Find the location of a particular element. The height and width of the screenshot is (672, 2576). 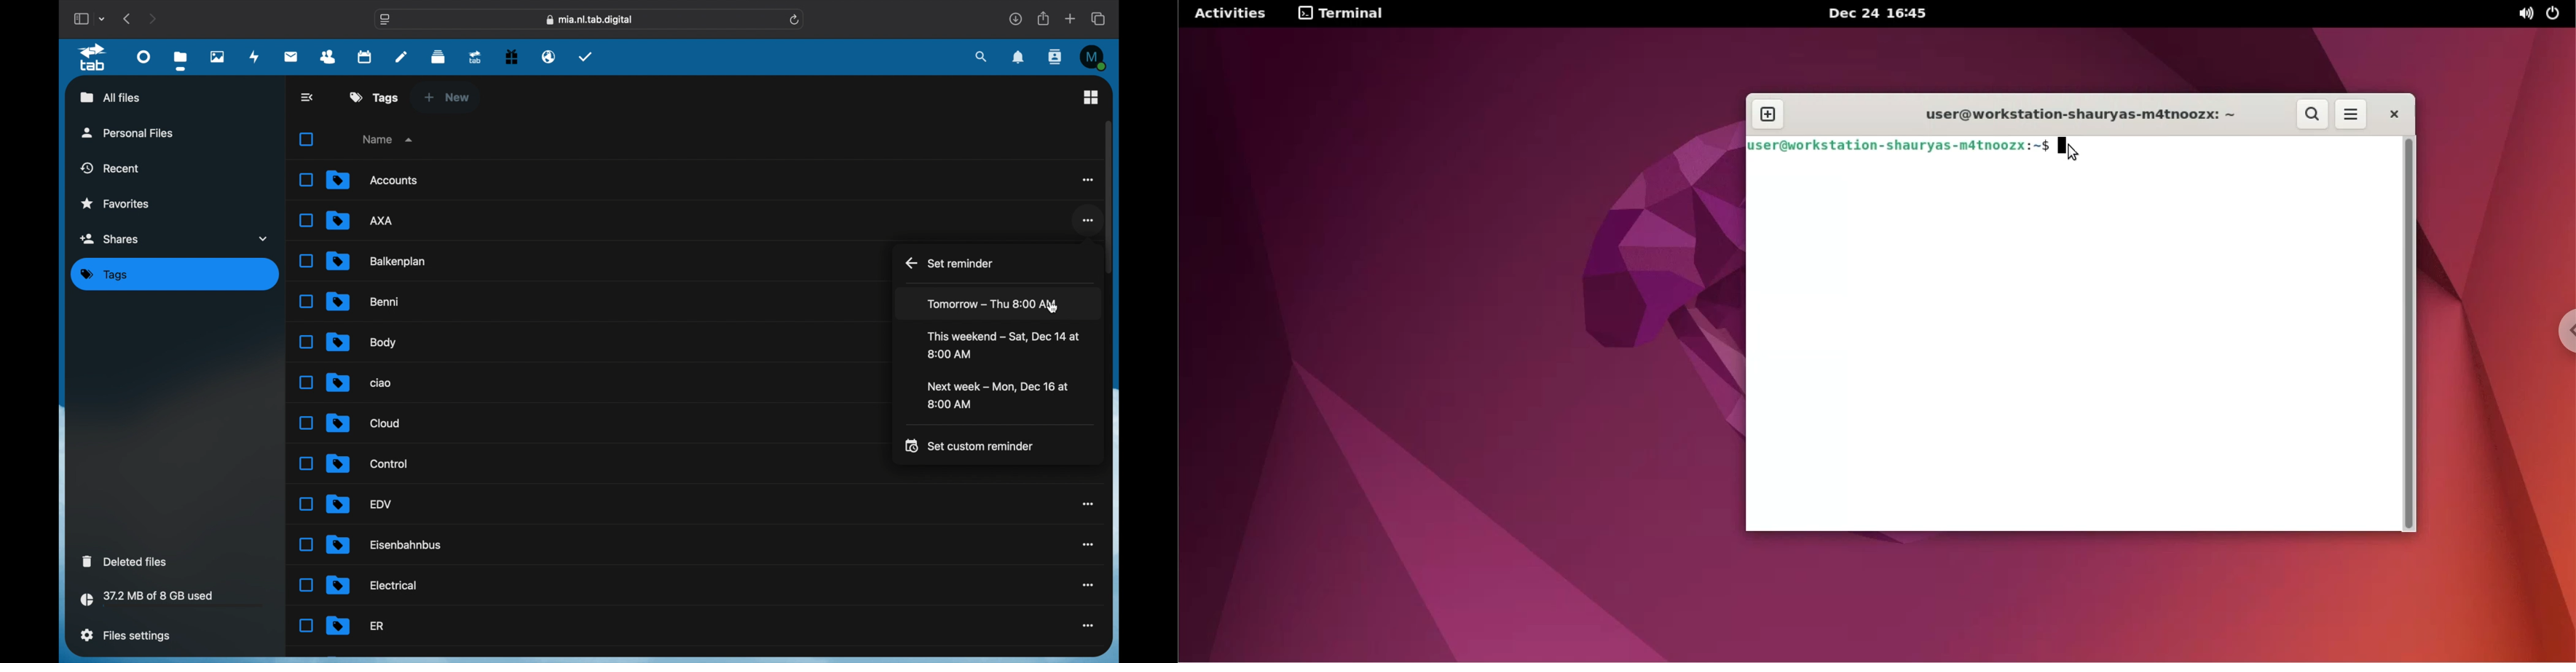

more options is located at coordinates (1087, 504).